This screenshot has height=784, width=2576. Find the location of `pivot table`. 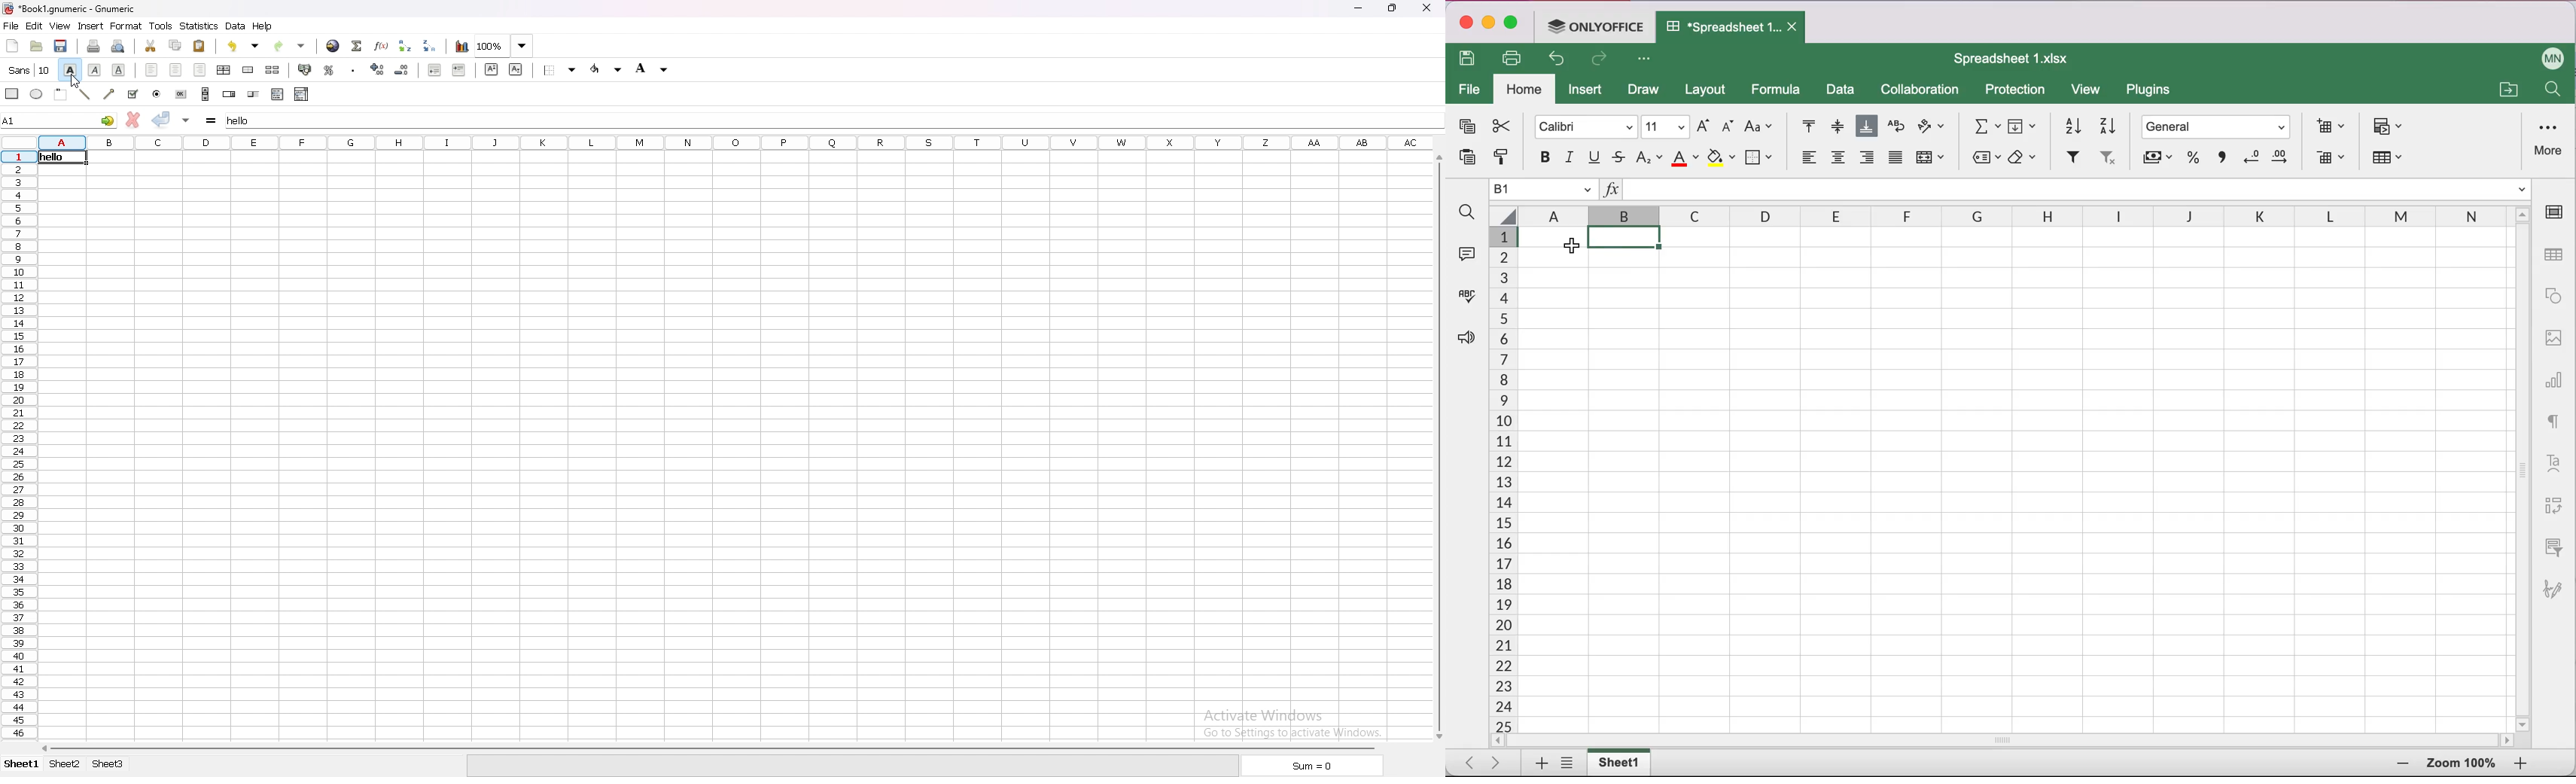

pivot table is located at coordinates (2552, 507).